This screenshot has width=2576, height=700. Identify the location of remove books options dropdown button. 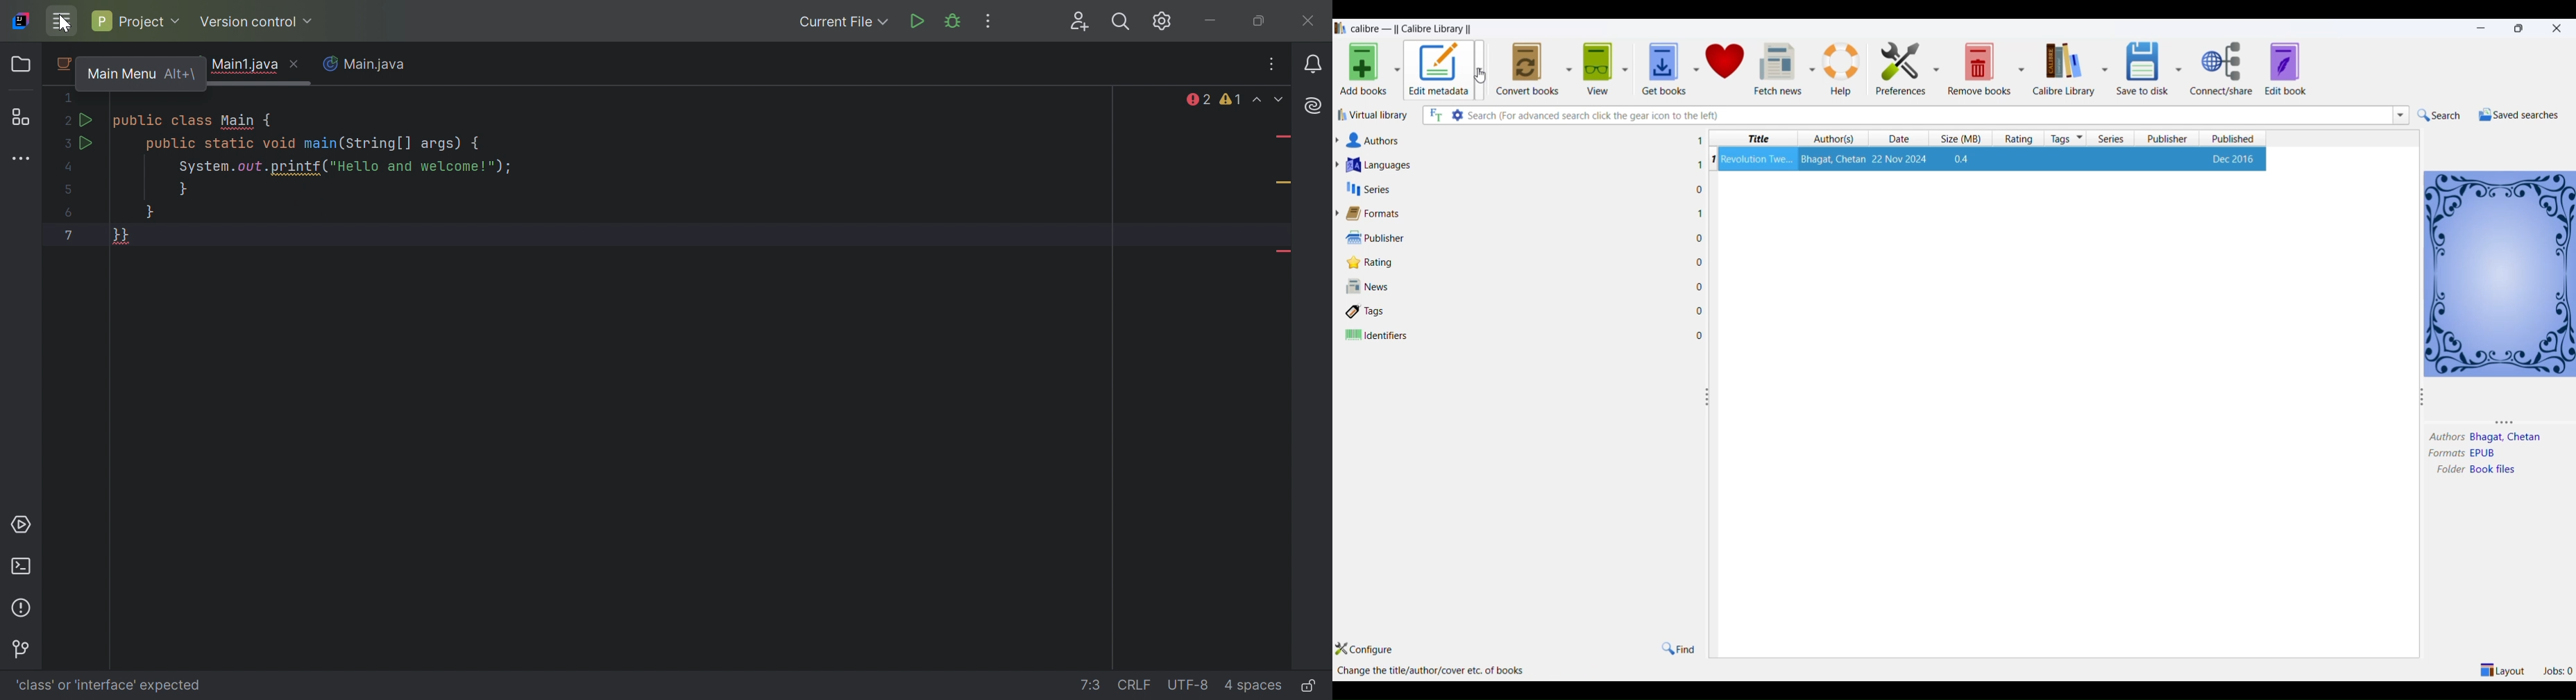
(2022, 67).